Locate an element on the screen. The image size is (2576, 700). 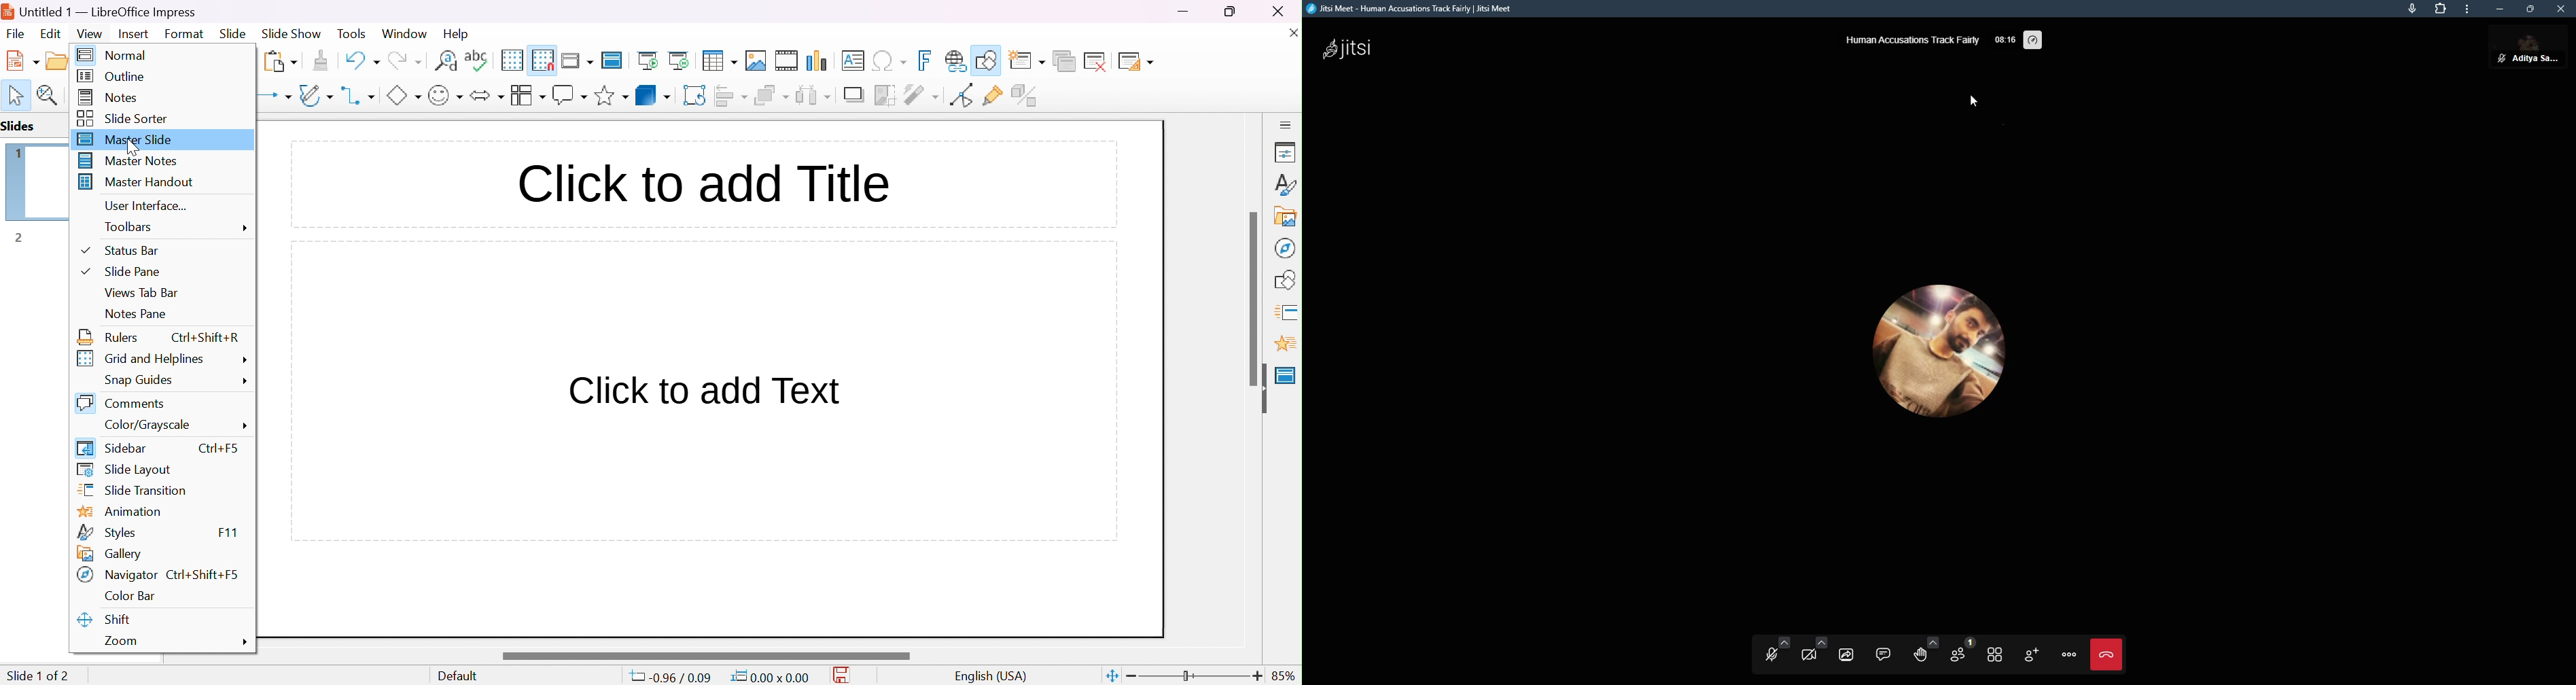
rules is located at coordinates (109, 336).